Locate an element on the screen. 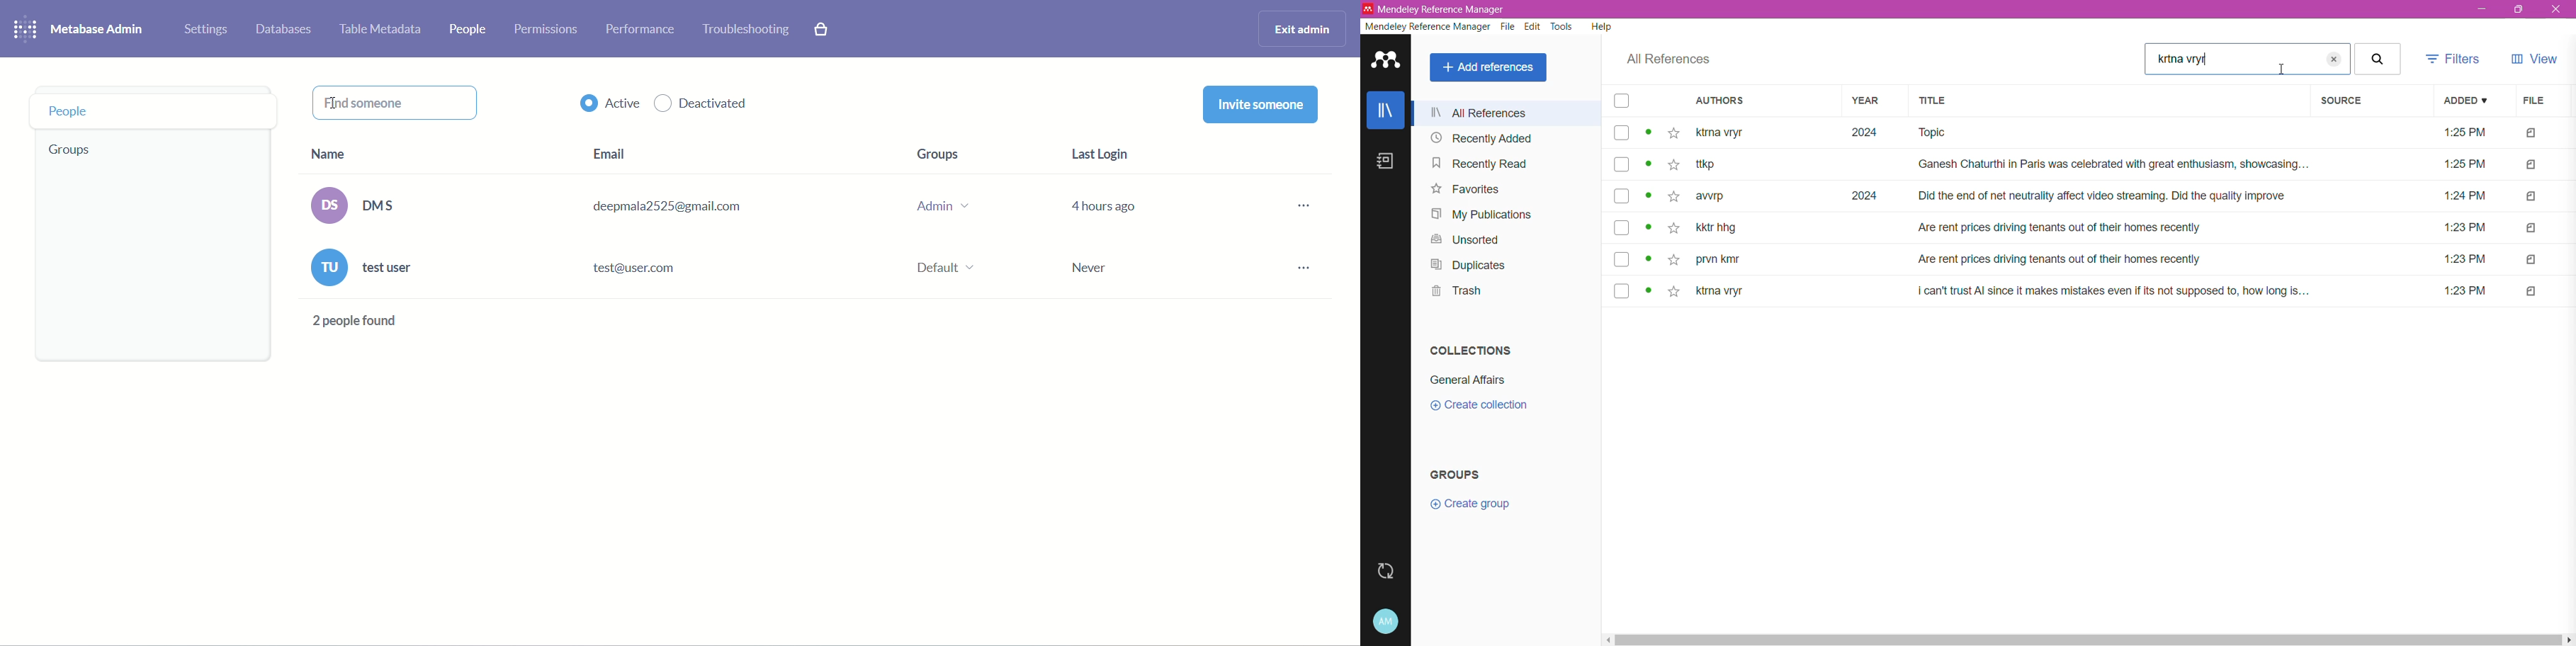 The image size is (2576, 672). Account and Help is located at coordinates (1386, 622).